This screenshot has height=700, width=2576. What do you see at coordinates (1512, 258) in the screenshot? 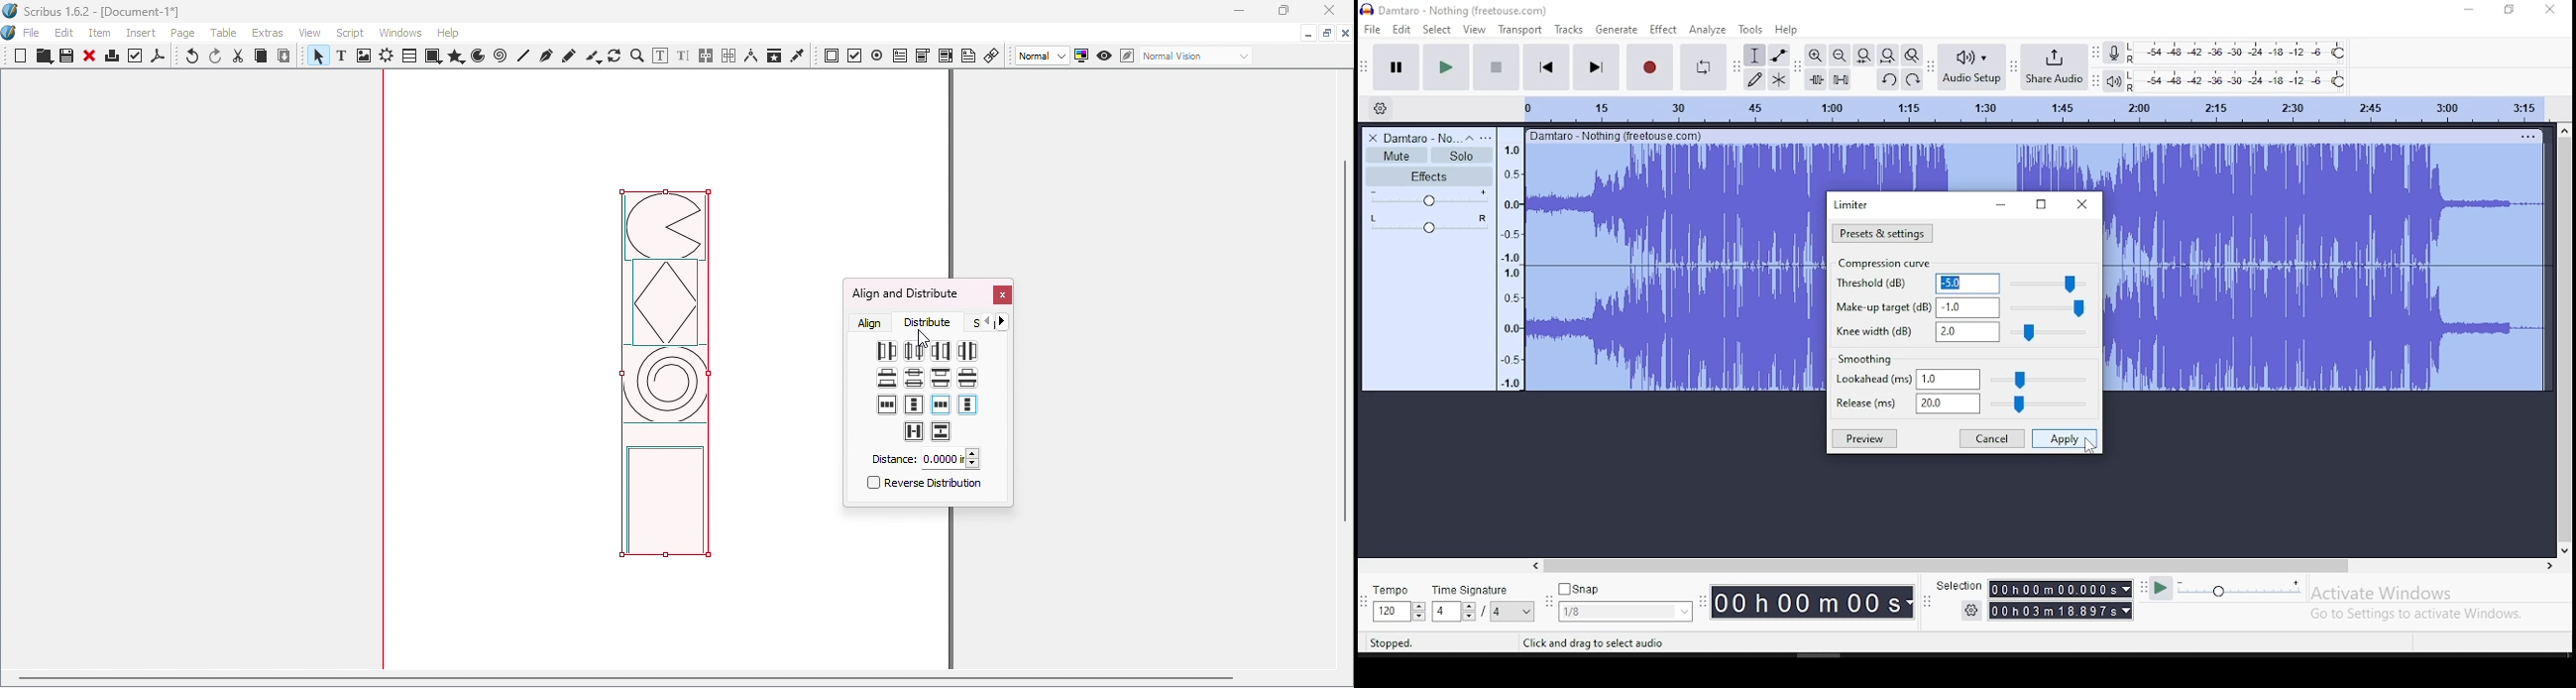
I see `amplitude` at bounding box center [1512, 258].